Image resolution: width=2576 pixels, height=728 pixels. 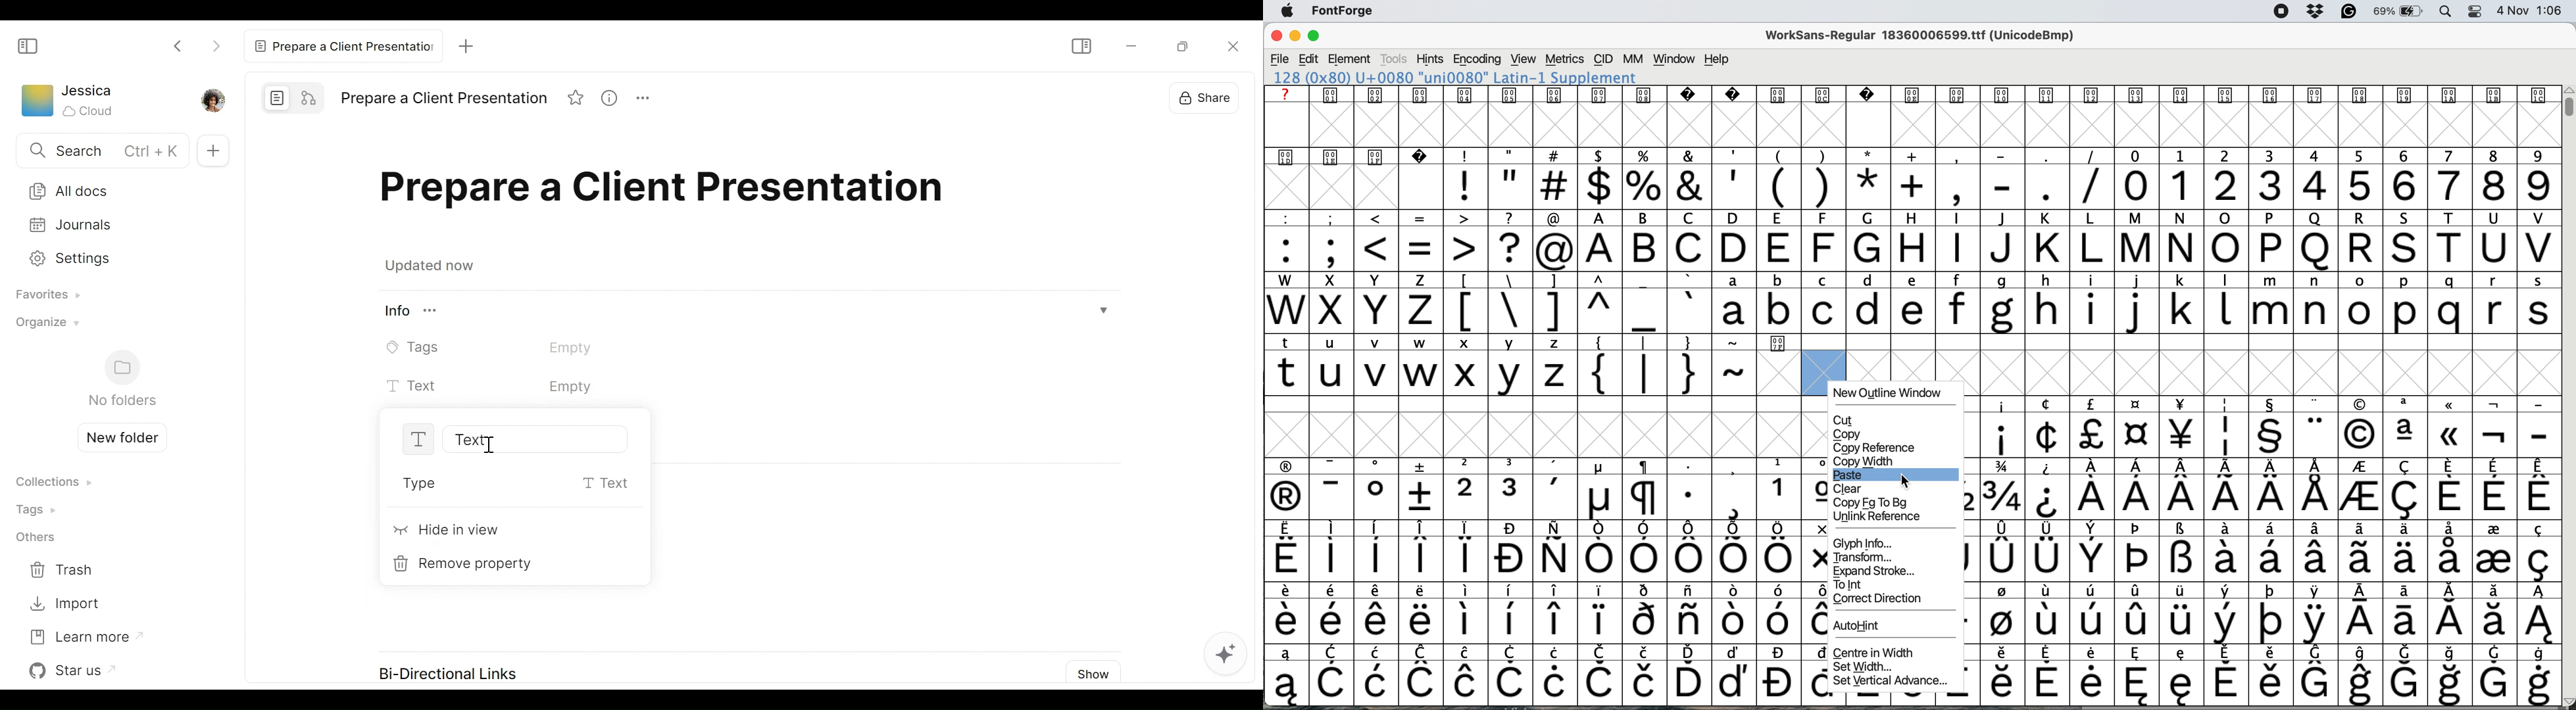 What do you see at coordinates (88, 91) in the screenshot?
I see `Username` at bounding box center [88, 91].